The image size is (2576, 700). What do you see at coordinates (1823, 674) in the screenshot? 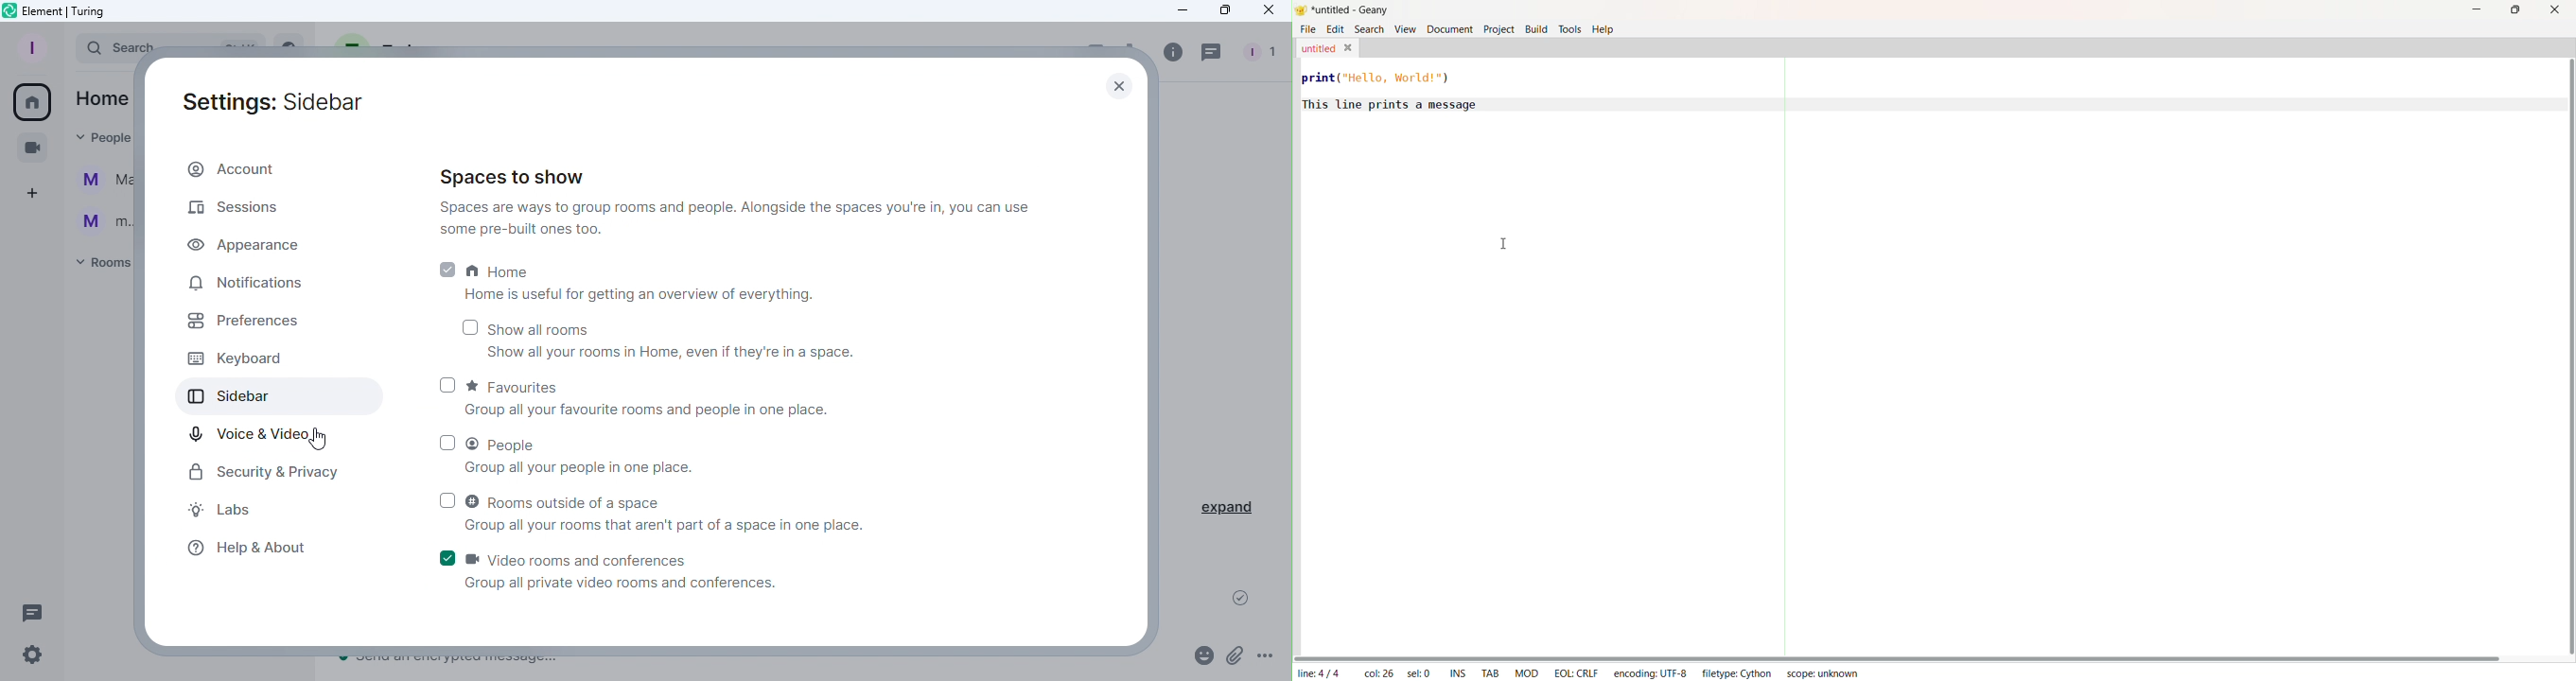
I see `Scope: unknown` at bounding box center [1823, 674].